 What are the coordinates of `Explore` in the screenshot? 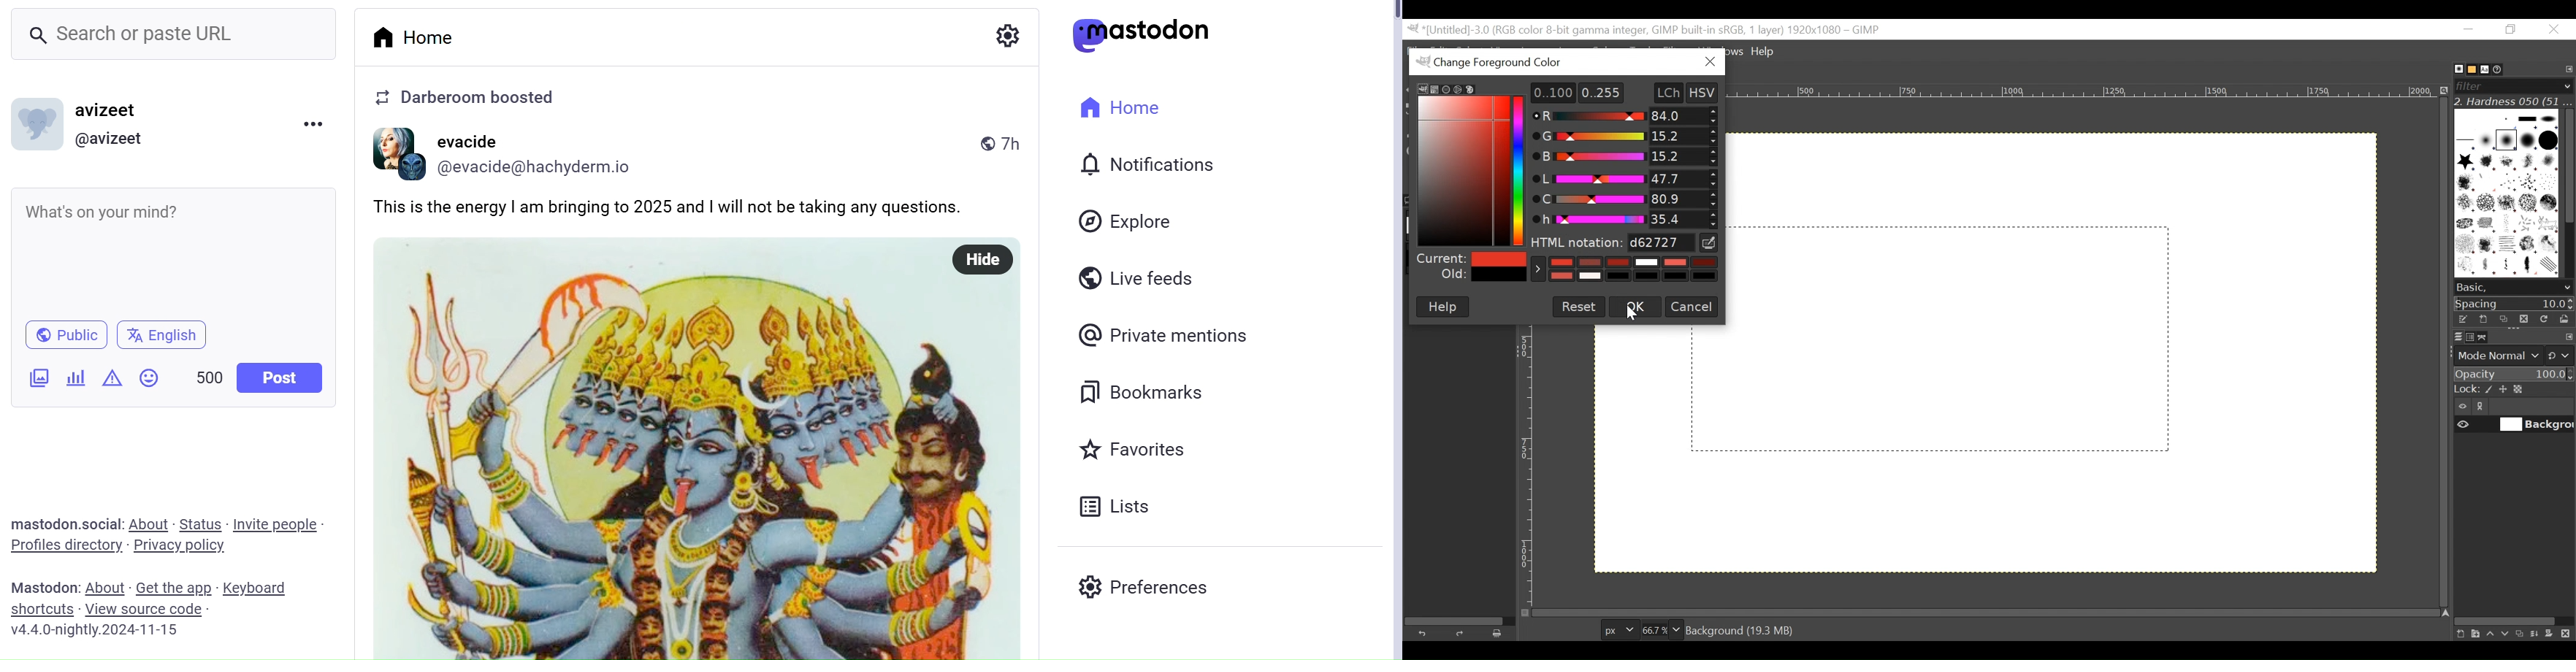 It's located at (1123, 221).